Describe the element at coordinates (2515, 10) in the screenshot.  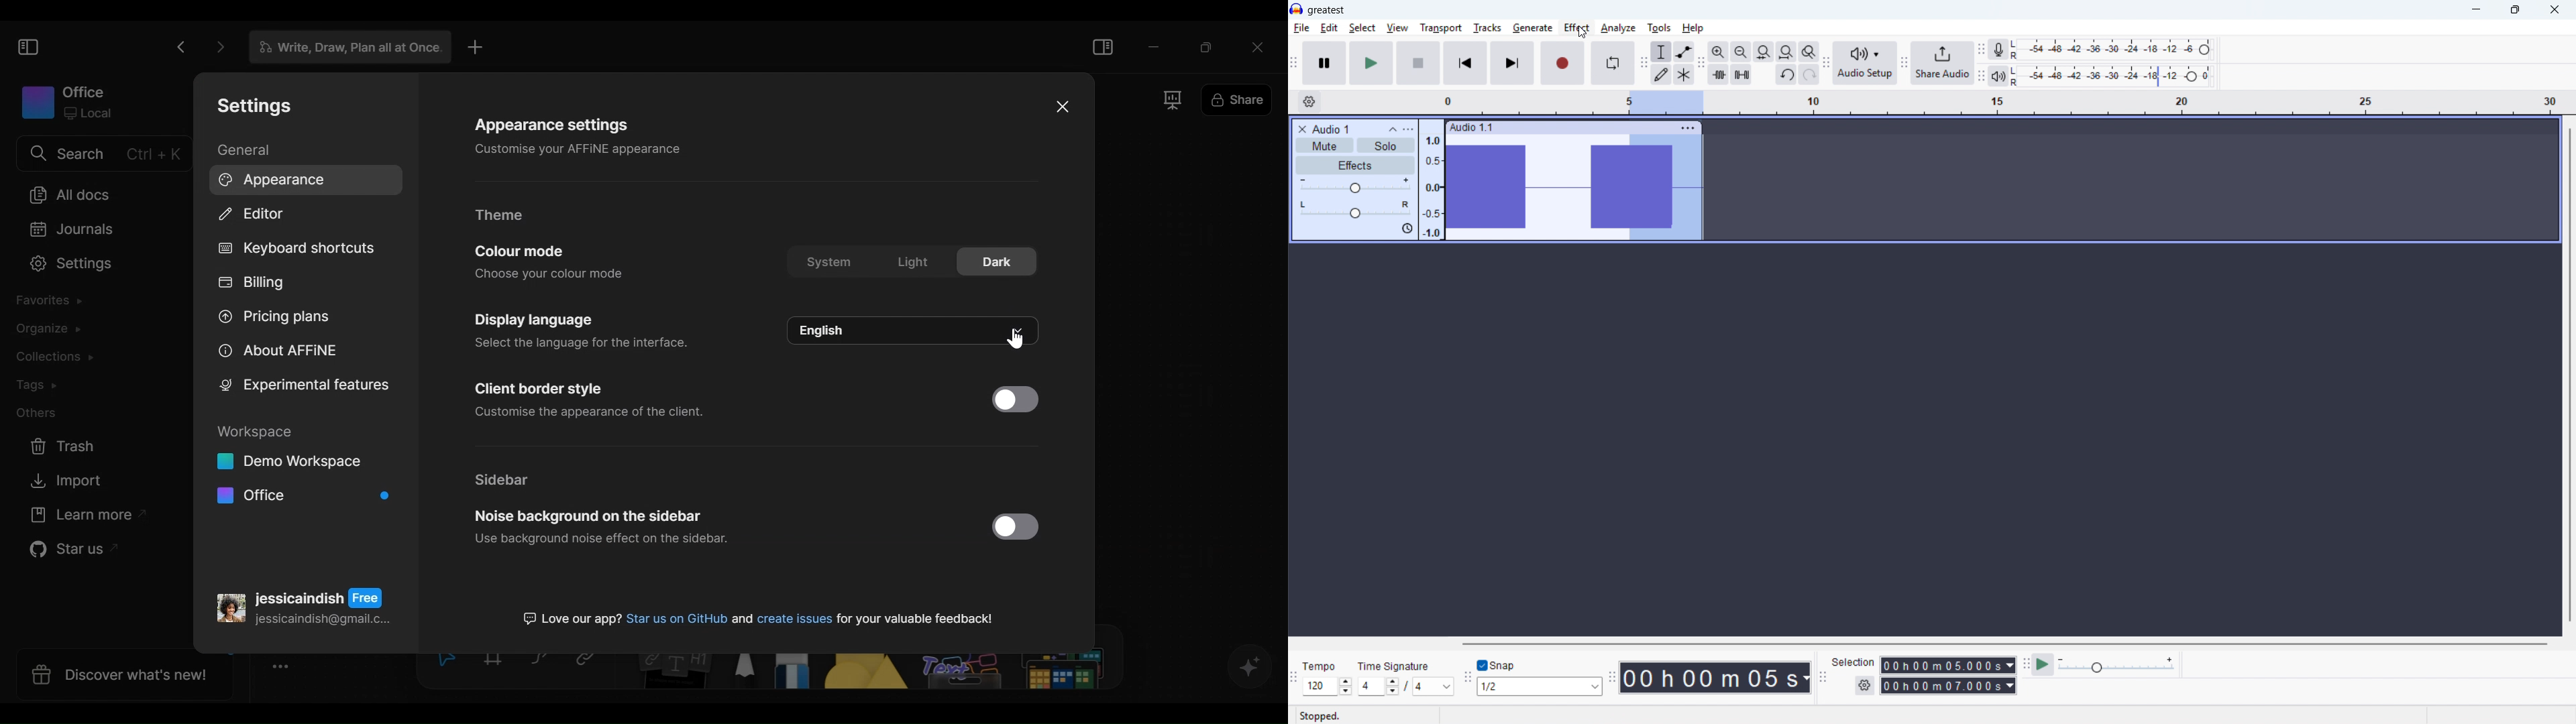
I see `Maximize ` at that location.